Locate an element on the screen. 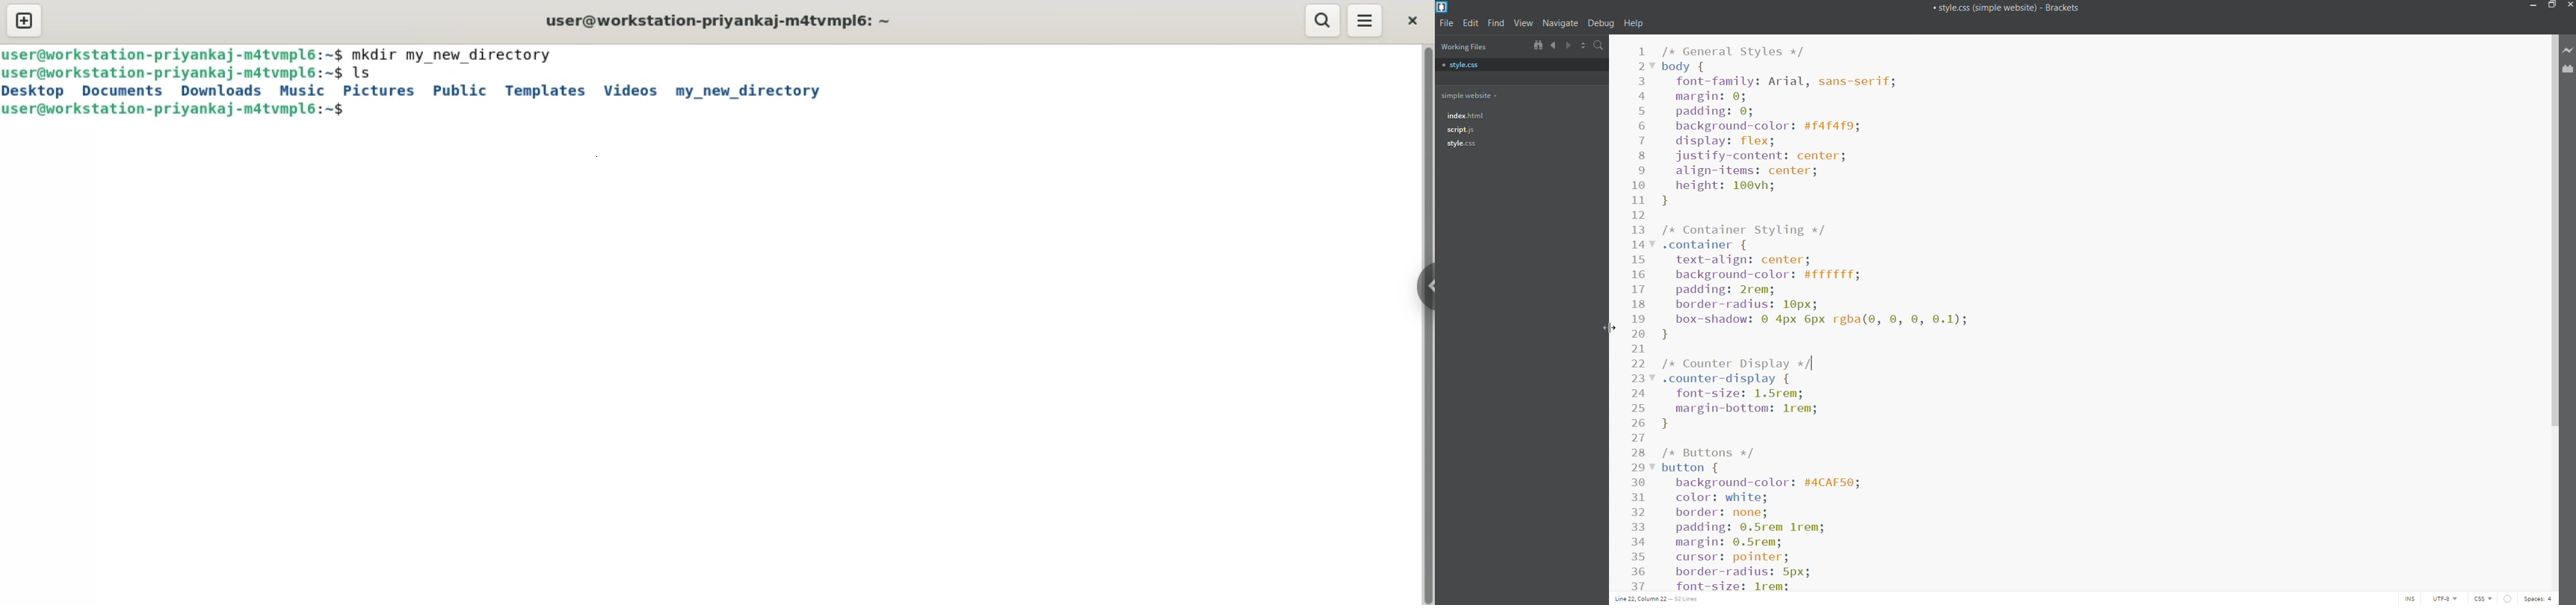 This screenshot has width=2576, height=616. find is located at coordinates (1497, 24).